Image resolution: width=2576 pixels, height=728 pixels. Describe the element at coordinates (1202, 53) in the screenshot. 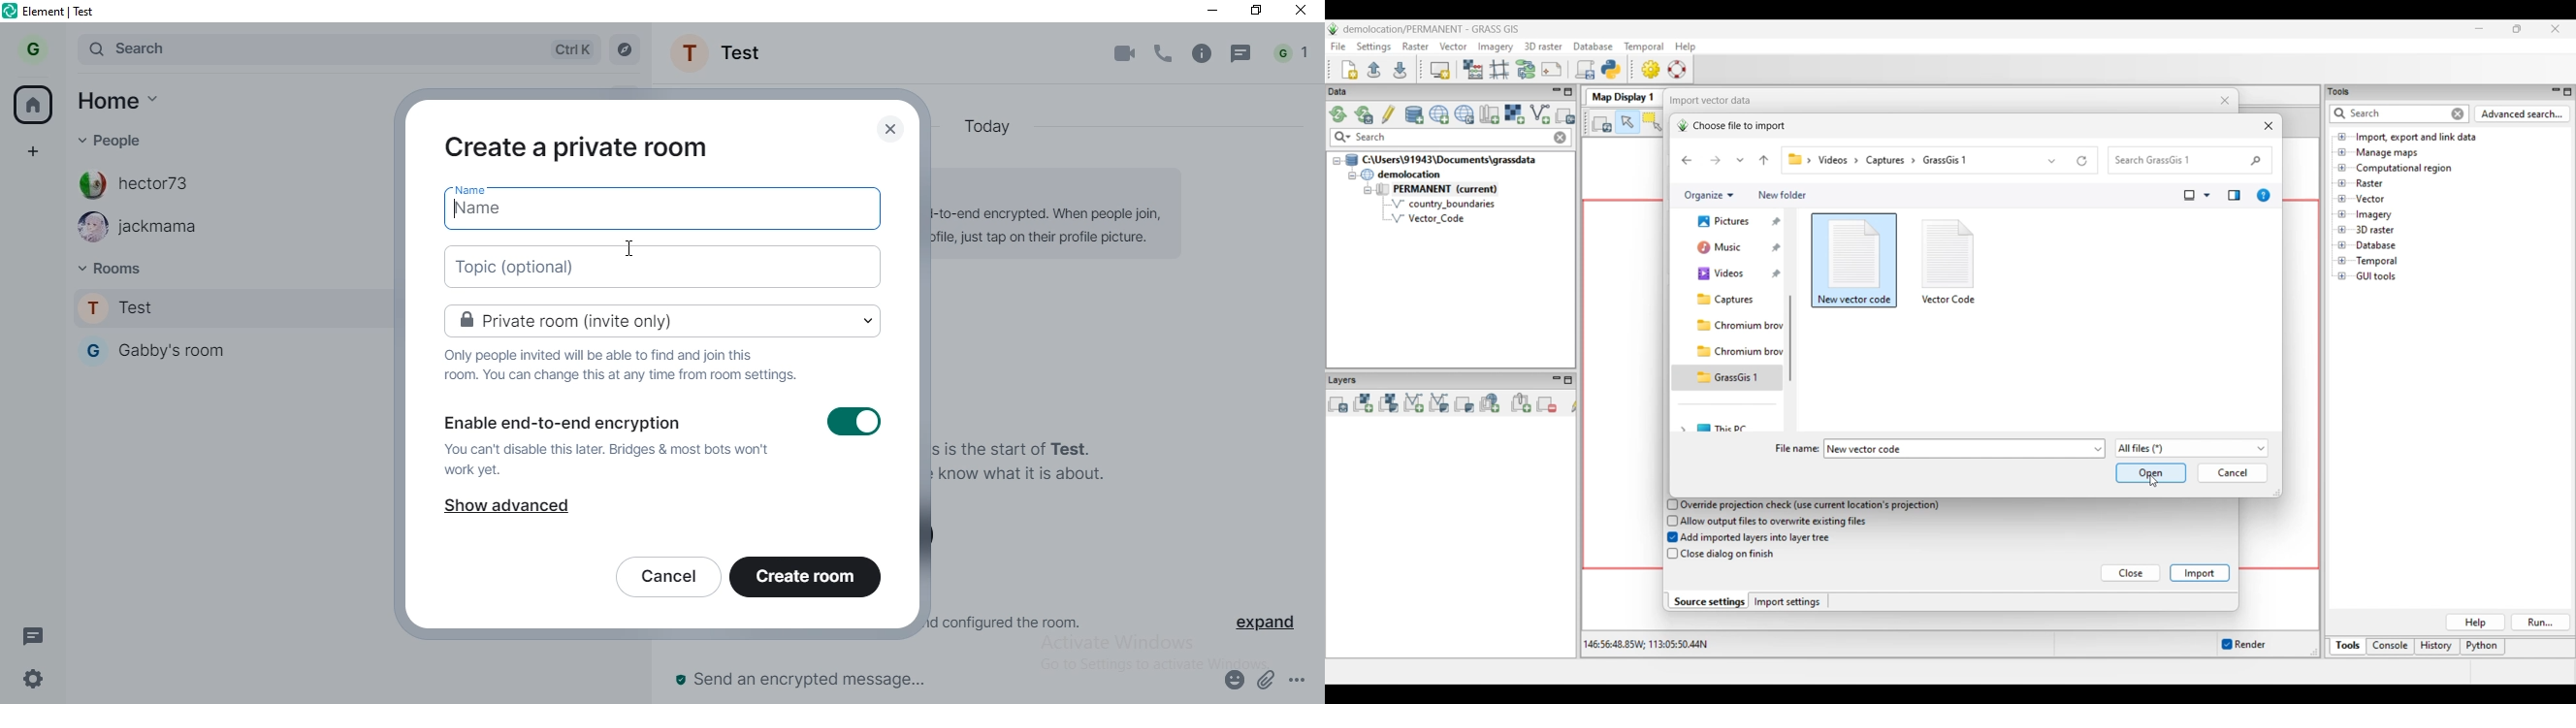

I see `info` at that location.